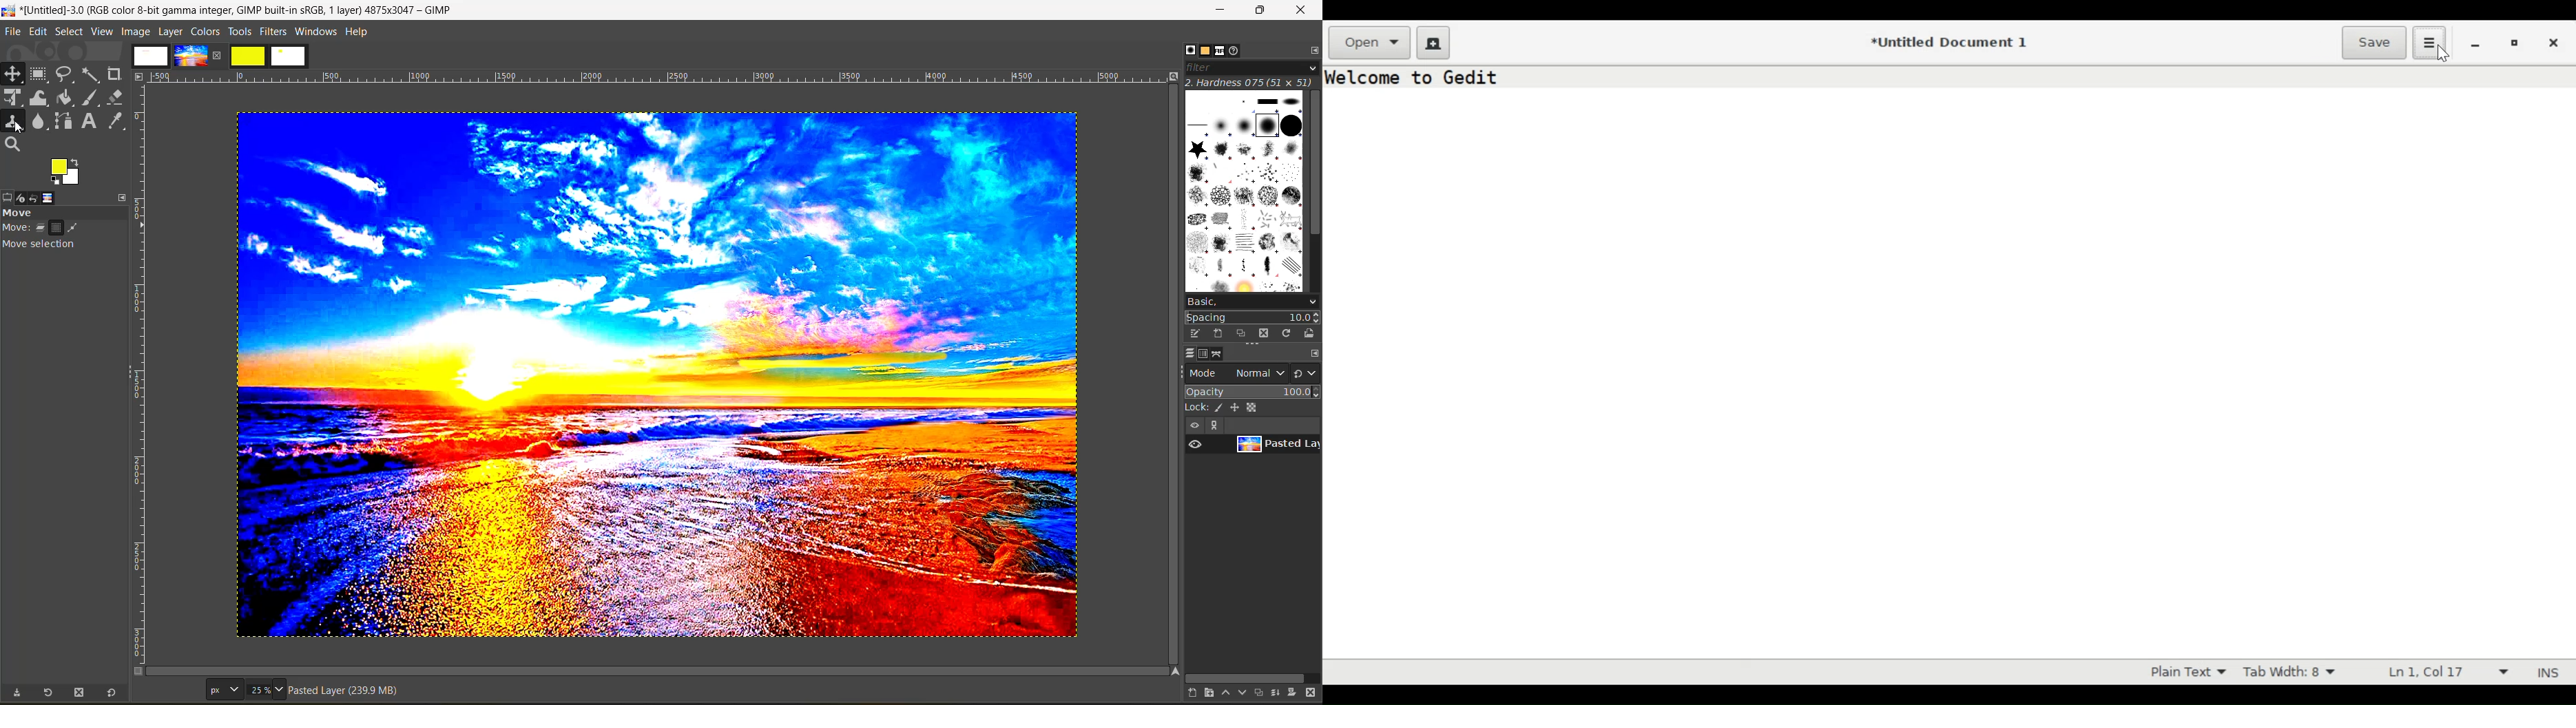 The image size is (2576, 728). Describe the element at coordinates (123, 196) in the screenshot. I see `open` at that location.